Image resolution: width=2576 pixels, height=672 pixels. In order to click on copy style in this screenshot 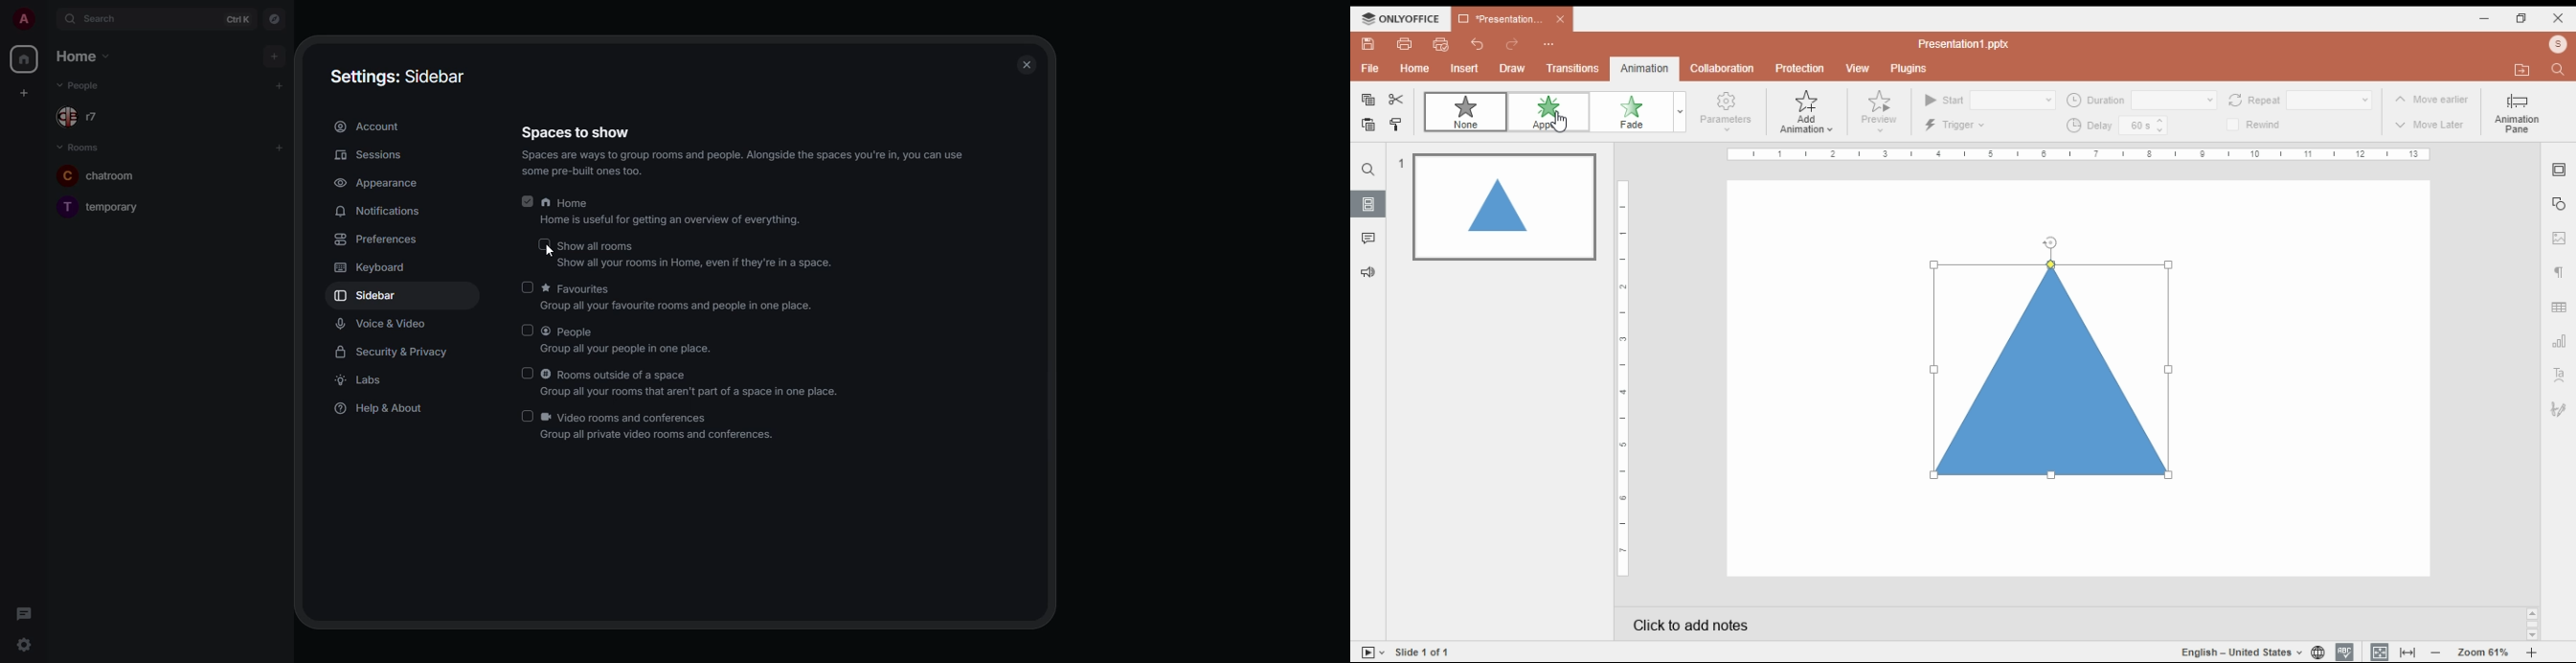, I will do `click(1396, 124)`.